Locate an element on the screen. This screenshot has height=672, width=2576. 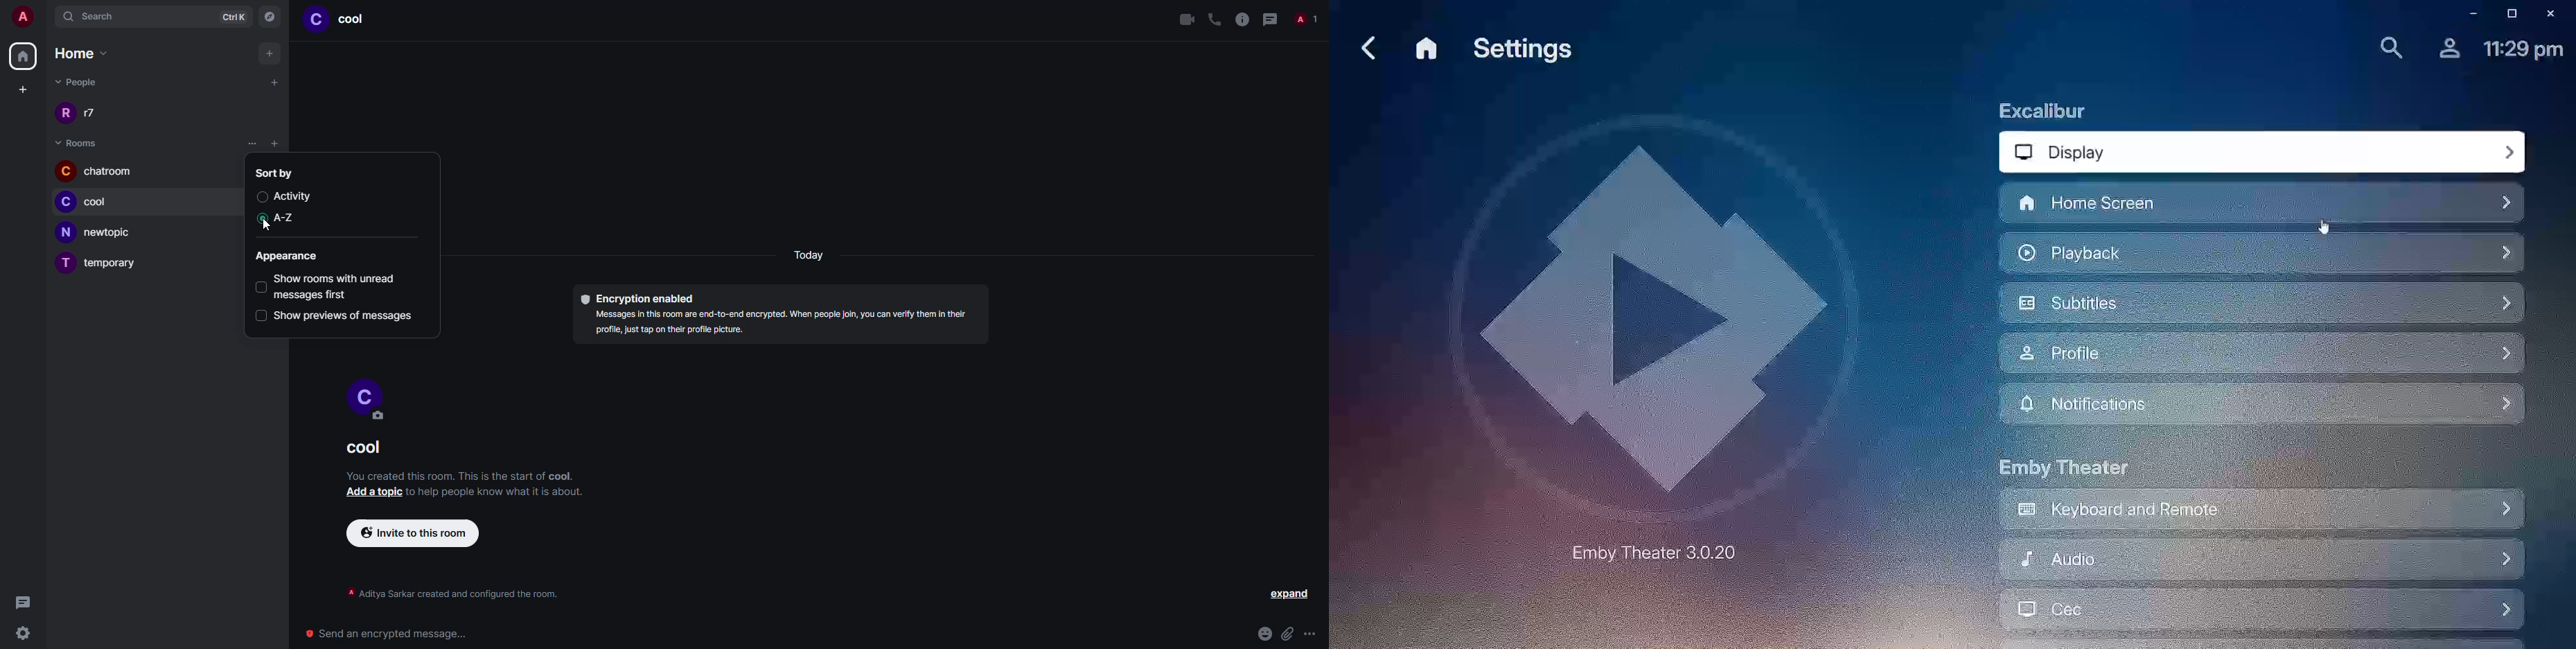
voice call is located at coordinates (1214, 19).